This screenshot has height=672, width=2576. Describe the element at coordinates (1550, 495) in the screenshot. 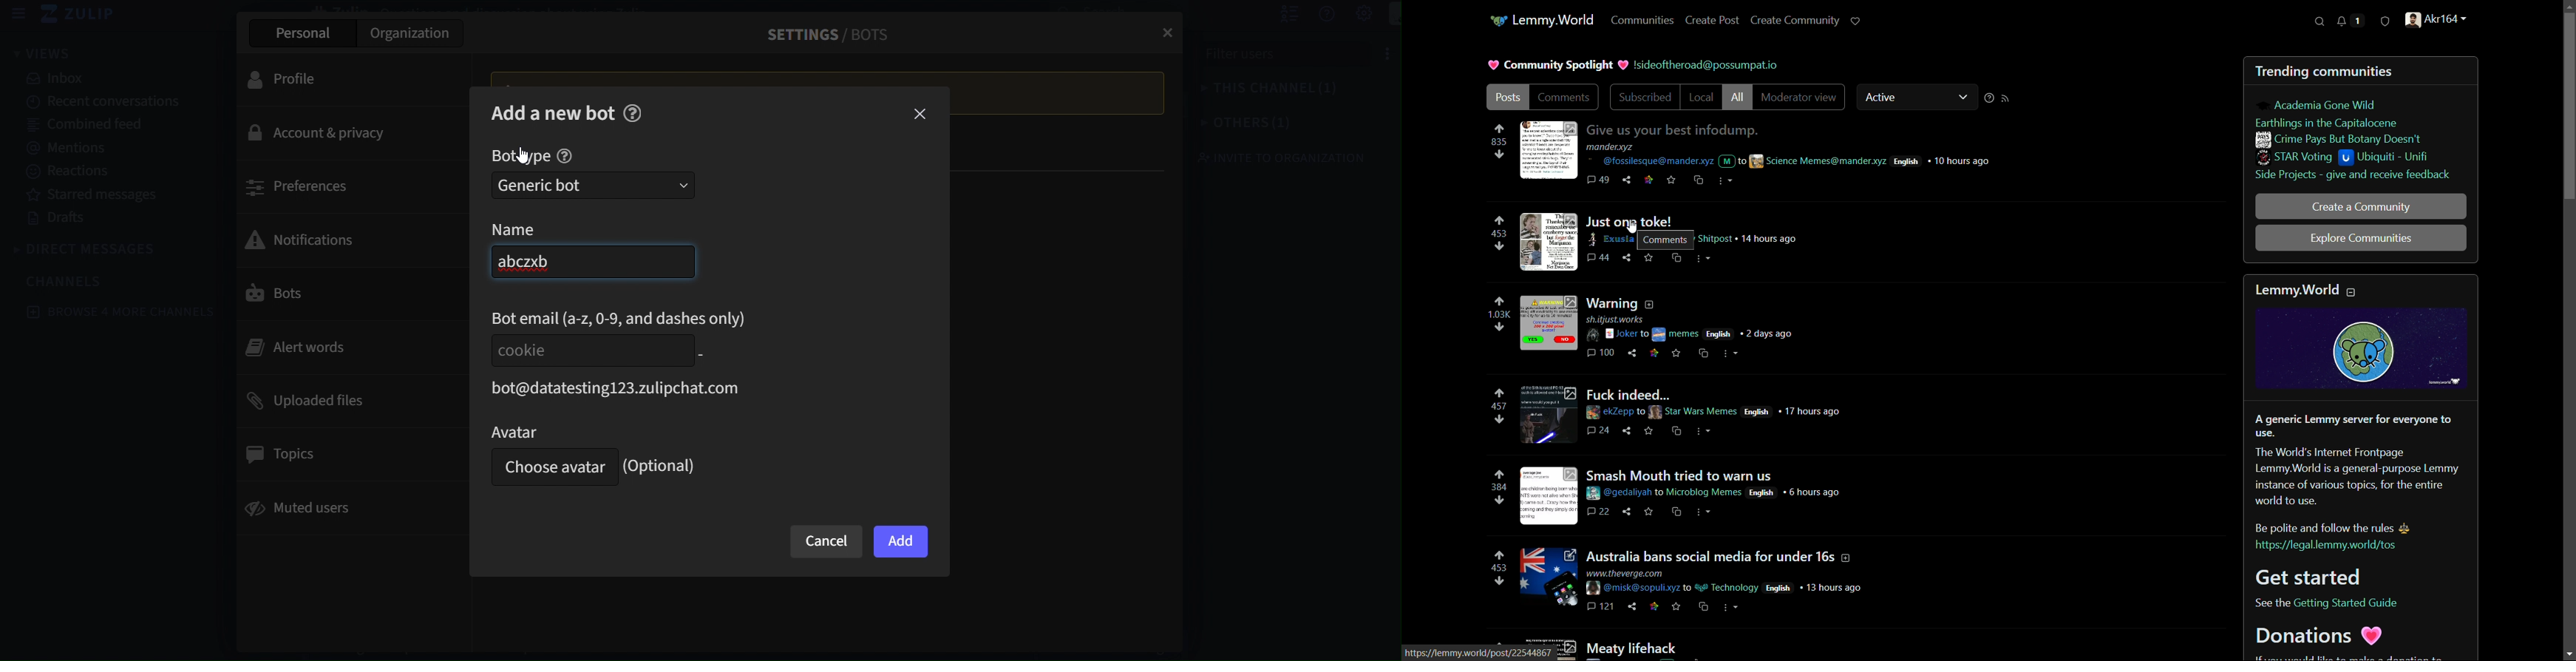

I see `thumbnail` at that location.